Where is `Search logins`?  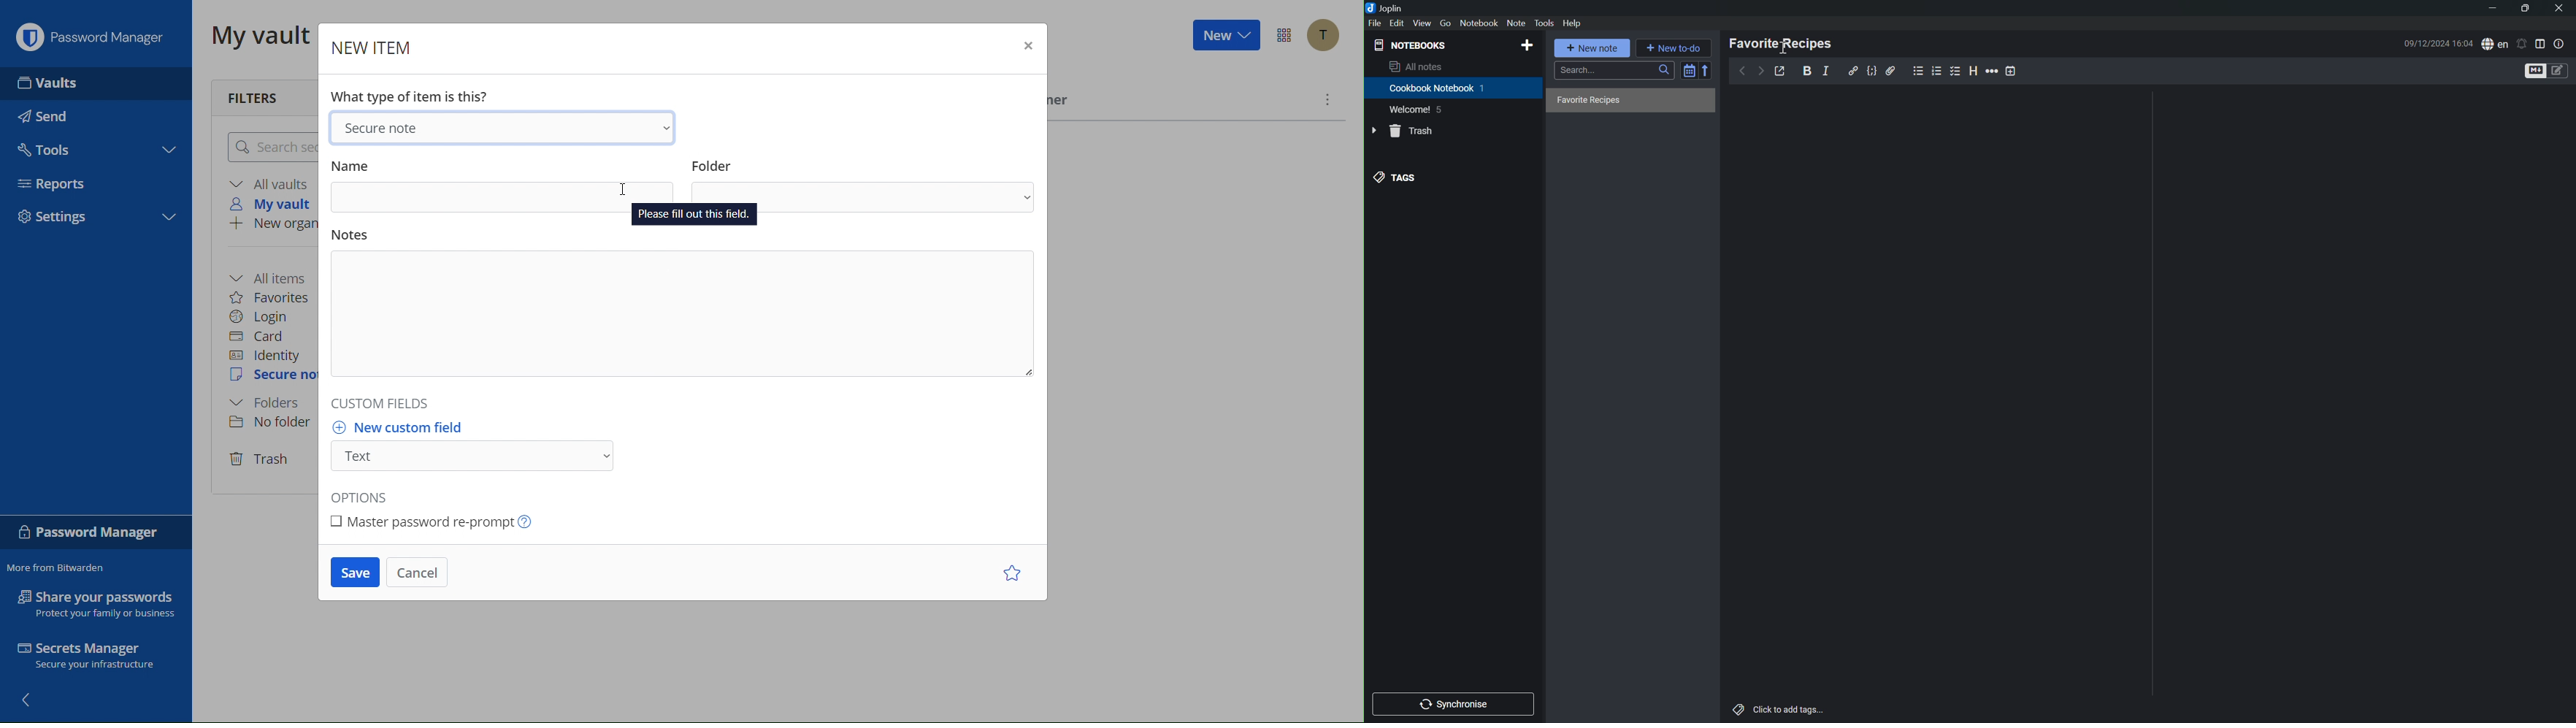
Search logins is located at coordinates (269, 147).